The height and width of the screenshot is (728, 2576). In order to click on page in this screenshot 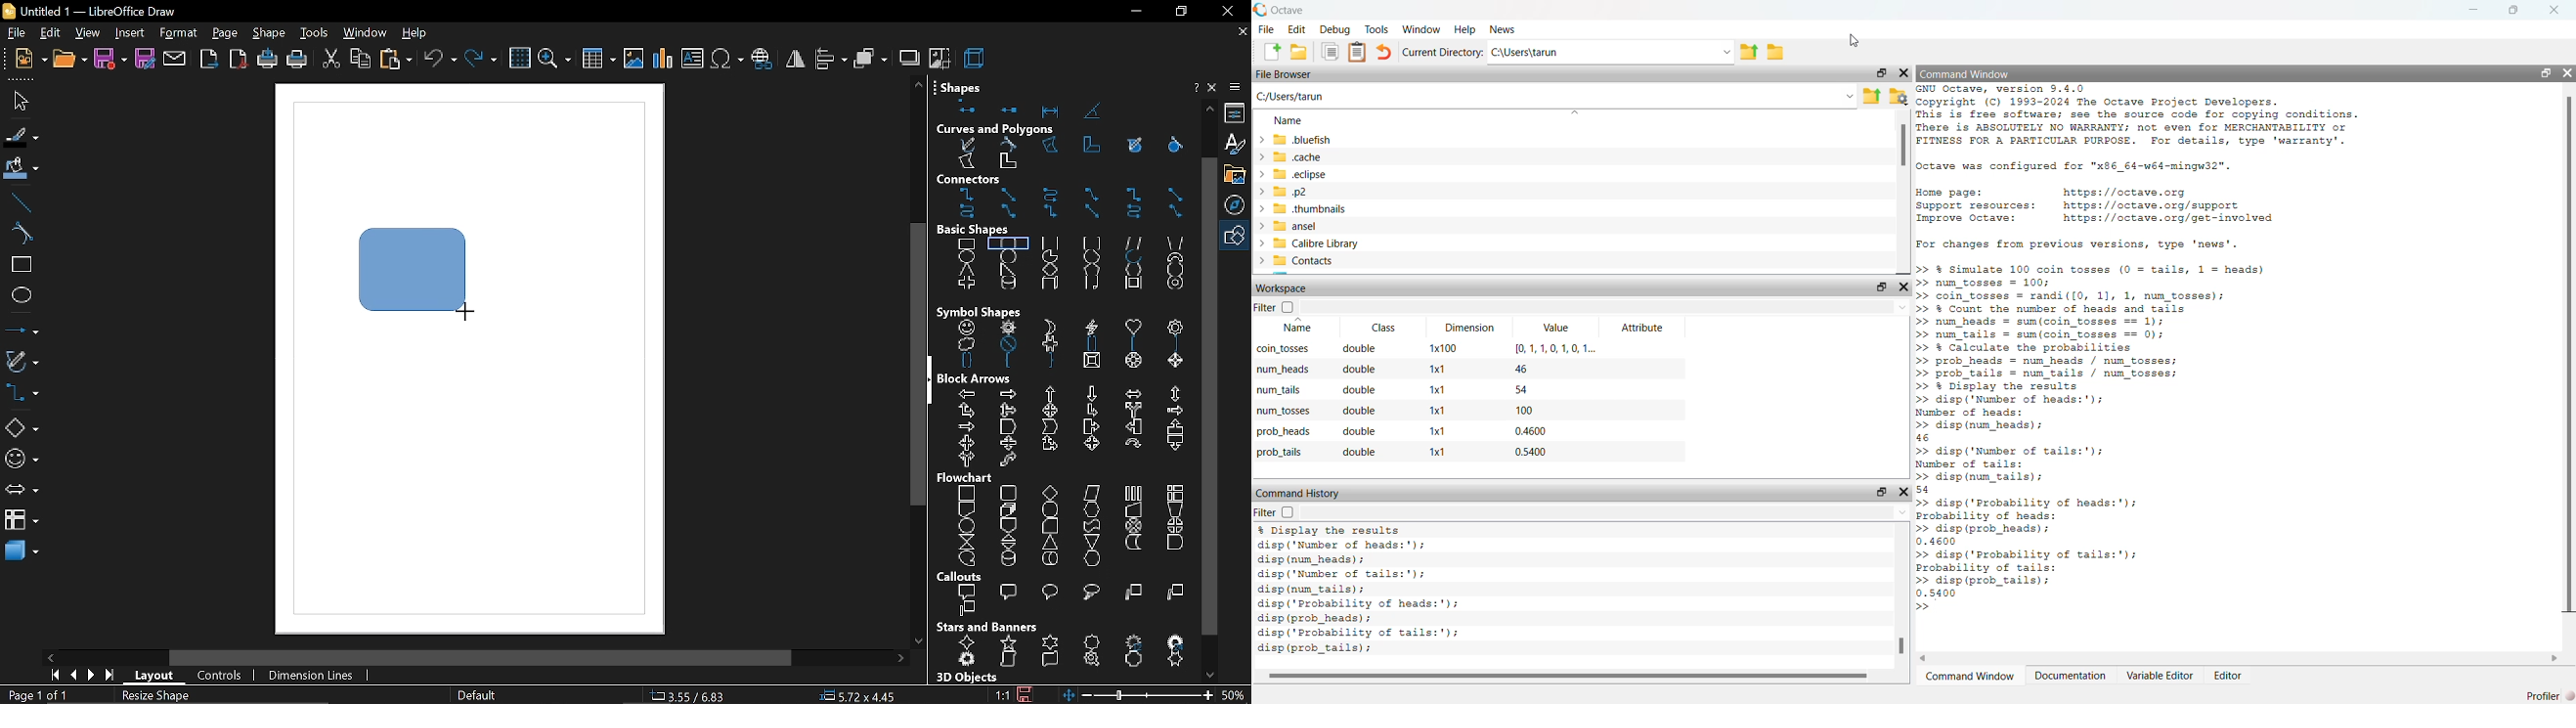, I will do `click(226, 34)`.